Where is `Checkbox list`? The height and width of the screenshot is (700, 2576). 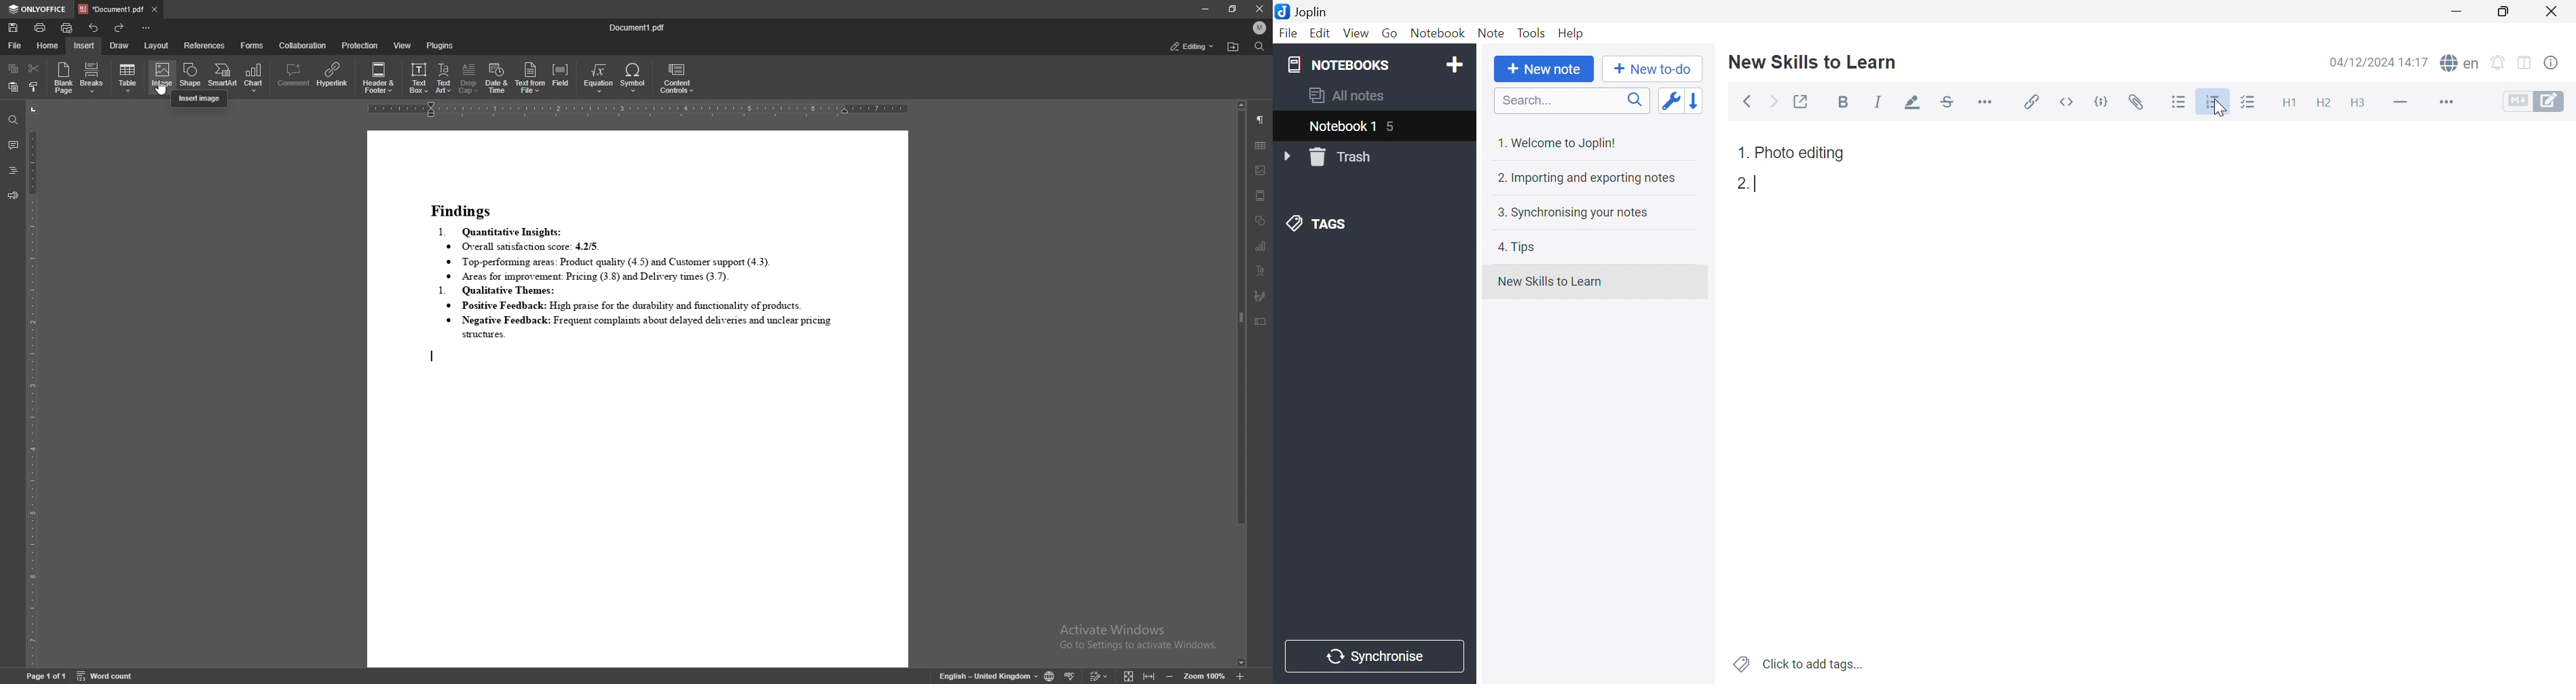 Checkbox list is located at coordinates (2247, 103).